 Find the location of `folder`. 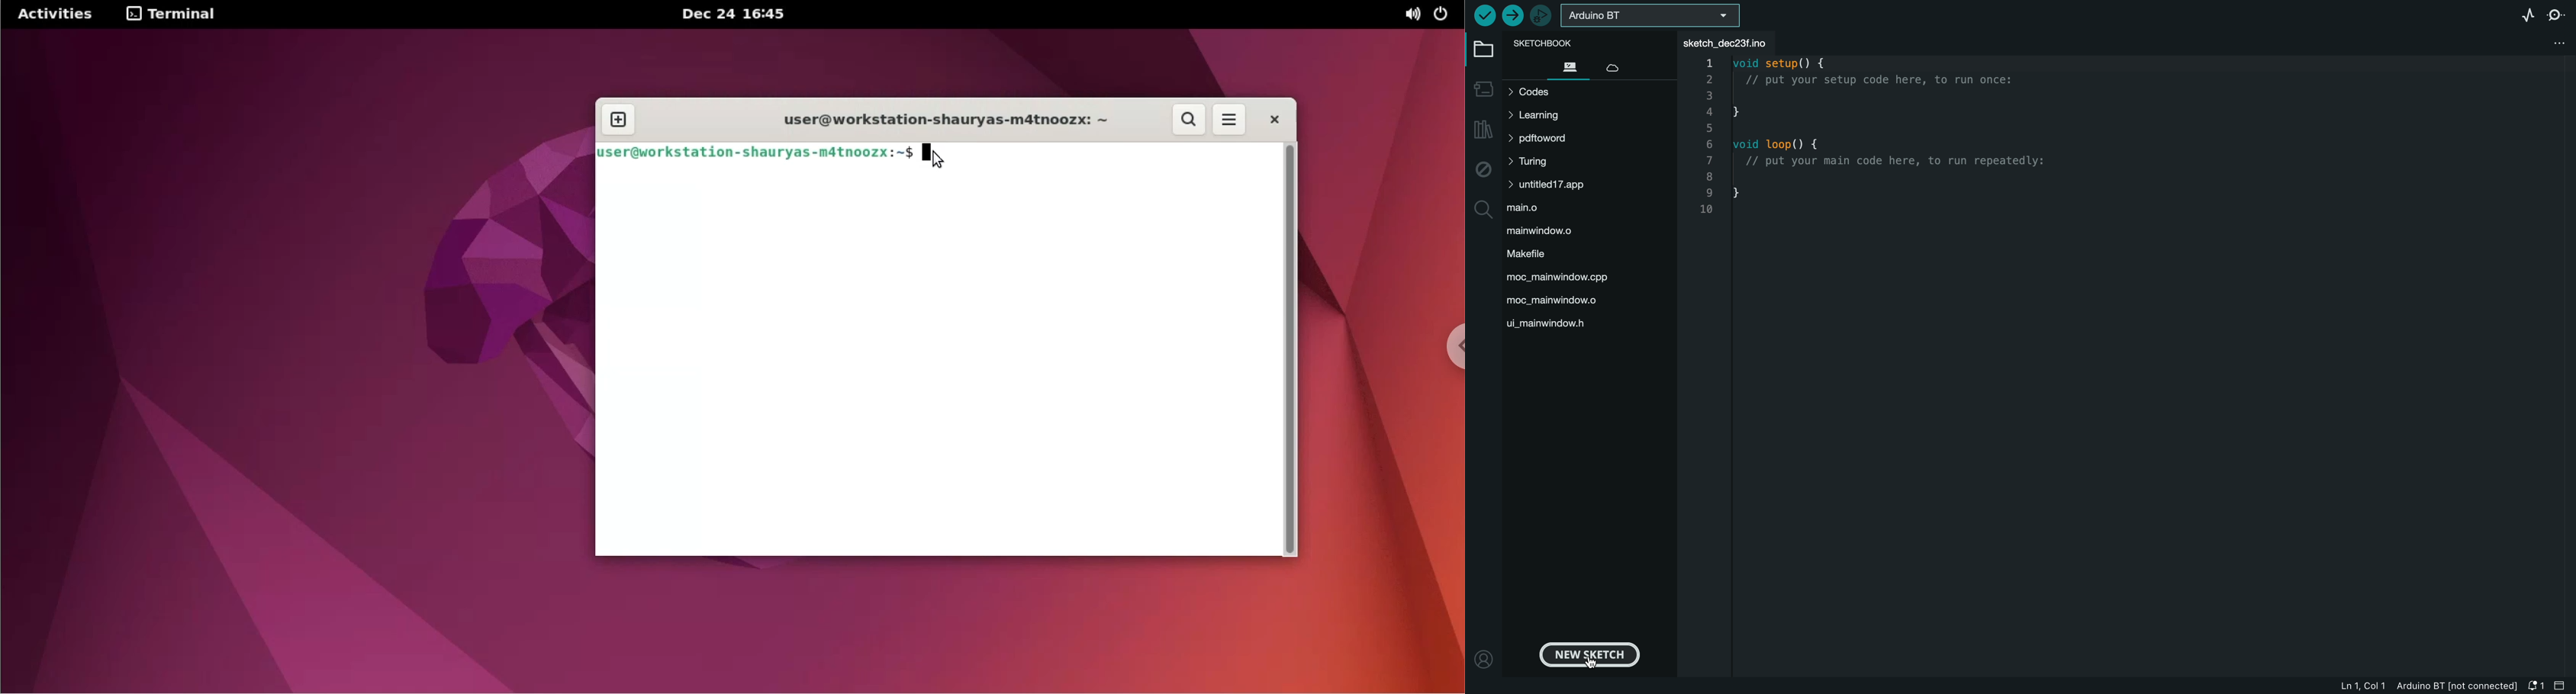

folder is located at coordinates (1572, 68).